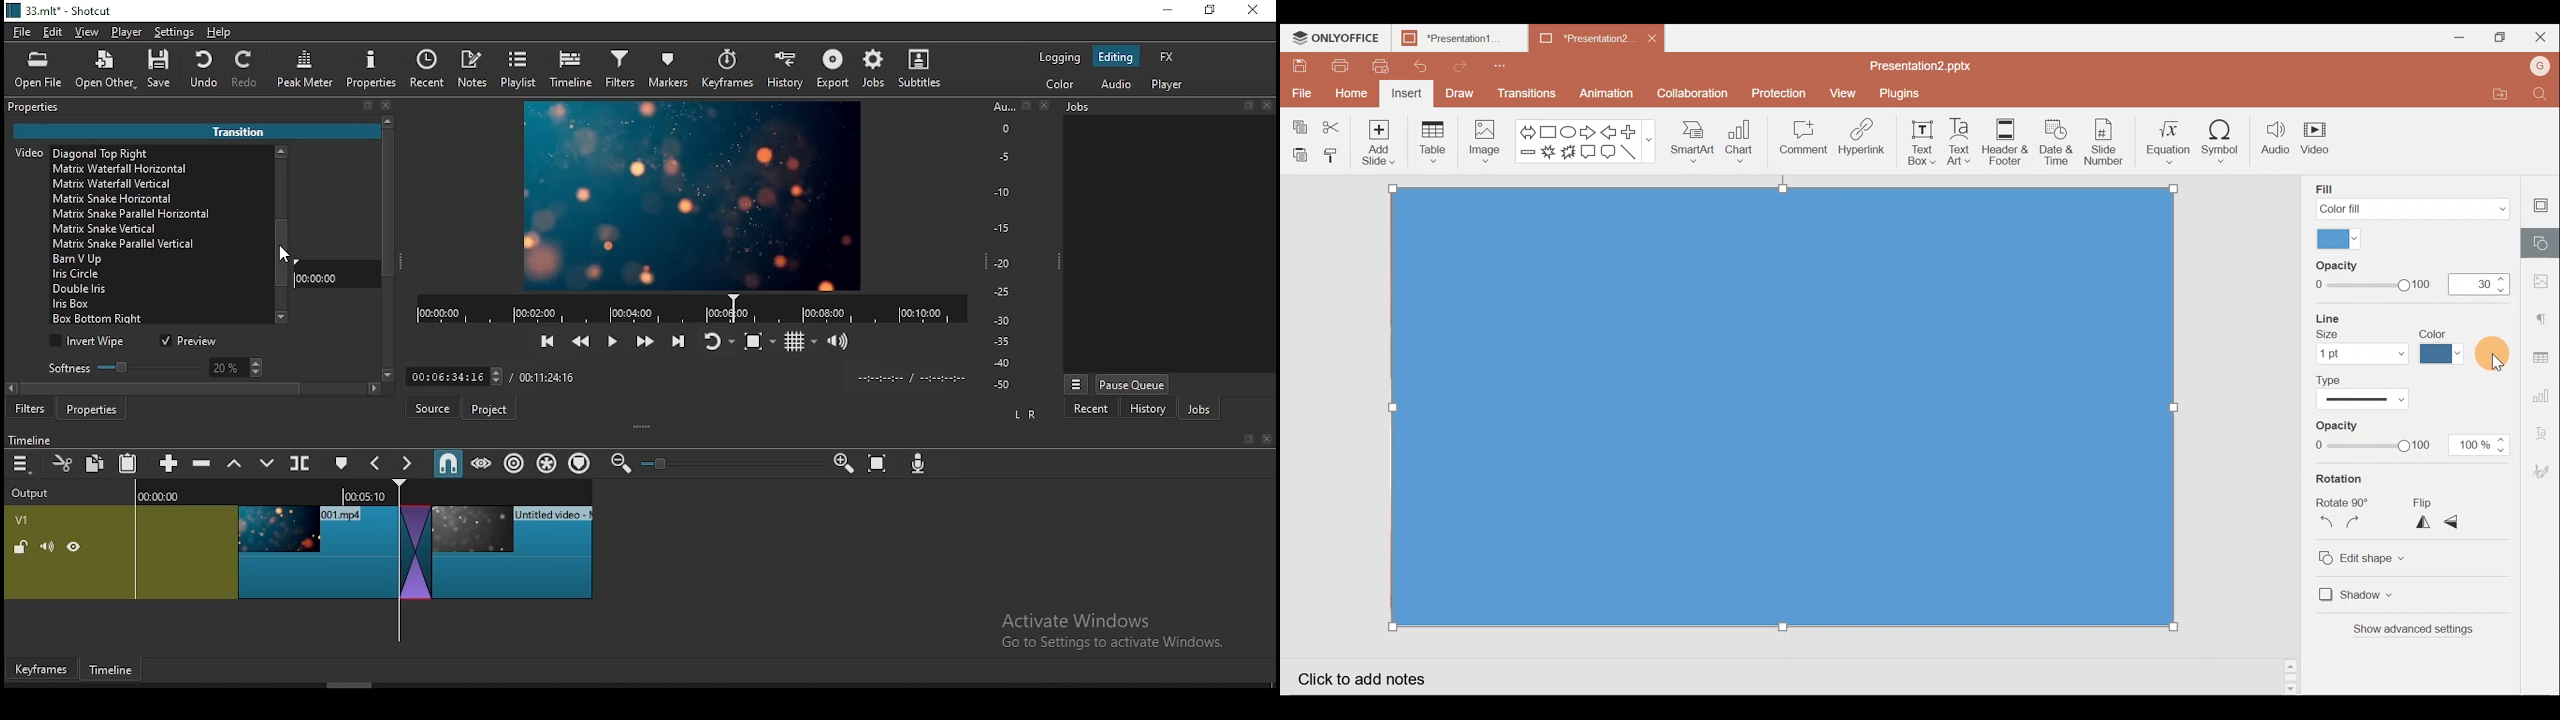 Image resolution: width=2576 pixels, height=728 pixels. I want to click on show video volume control, so click(839, 335).